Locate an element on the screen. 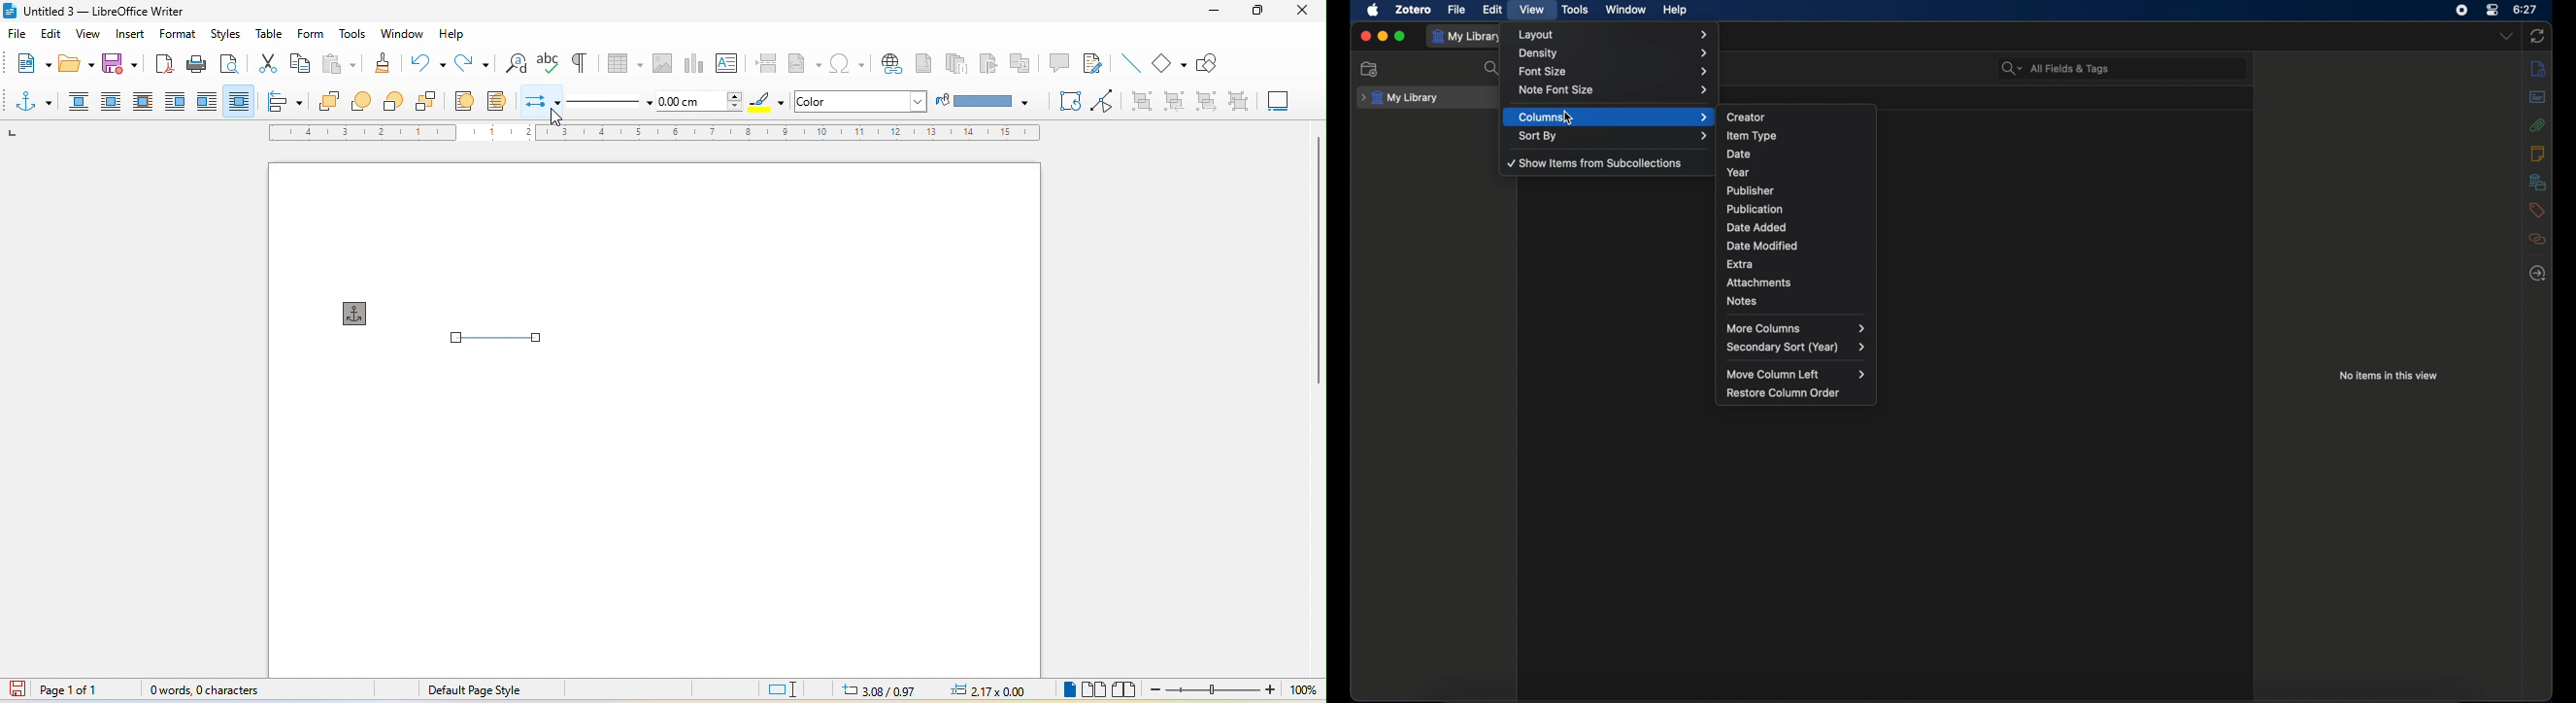  zoom is located at coordinates (1237, 690).